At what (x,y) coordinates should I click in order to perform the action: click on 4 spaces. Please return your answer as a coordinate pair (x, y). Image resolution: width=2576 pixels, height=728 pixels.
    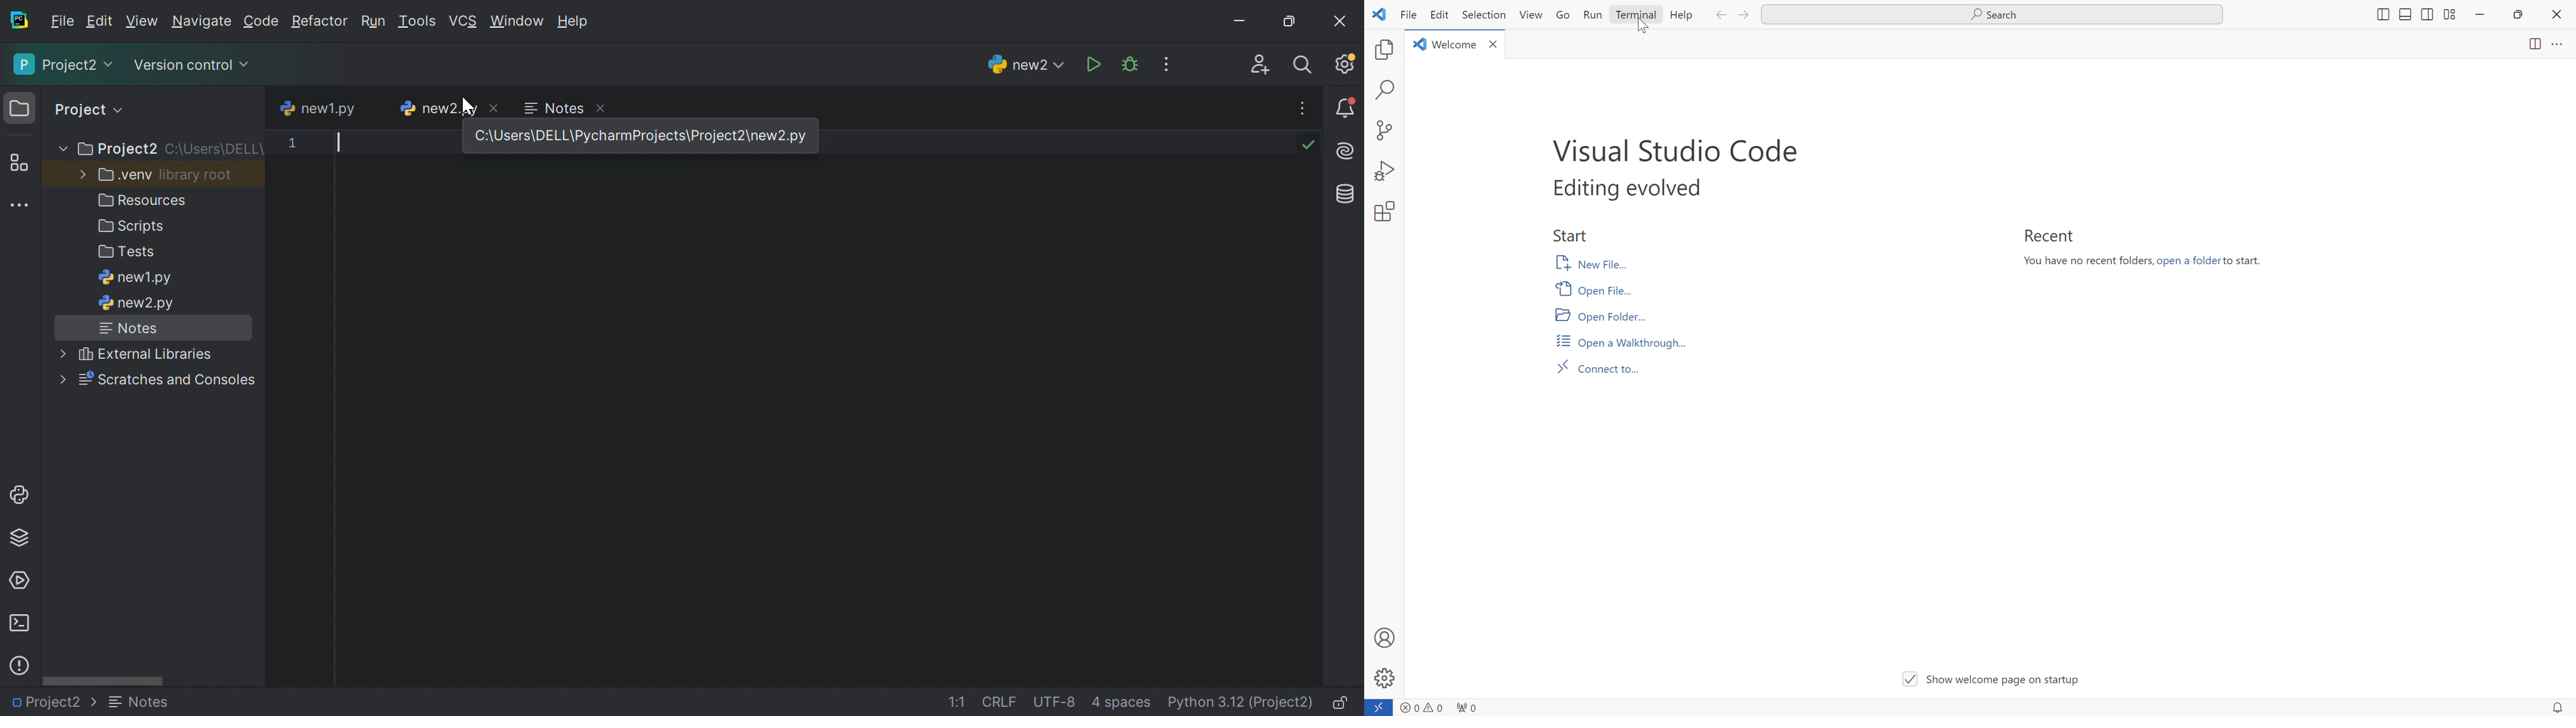
    Looking at the image, I should click on (1121, 705).